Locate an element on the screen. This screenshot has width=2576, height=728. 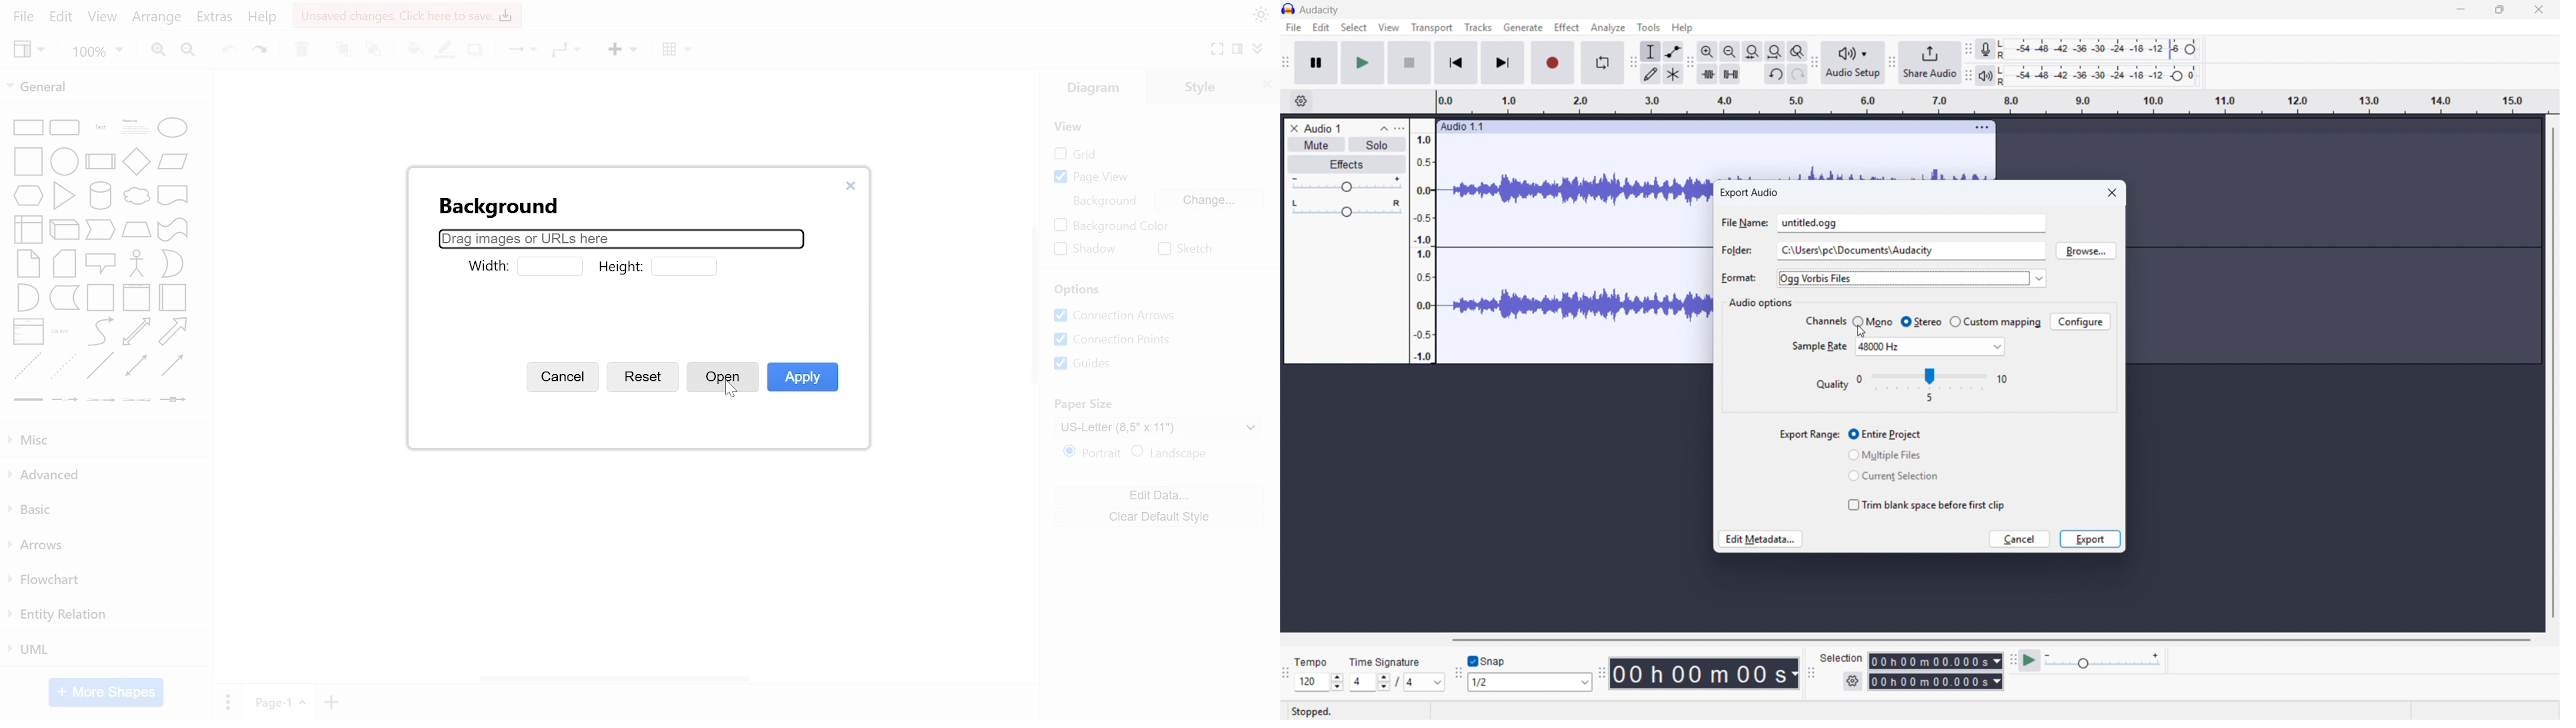
Undo  is located at coordinates (1776, 73).